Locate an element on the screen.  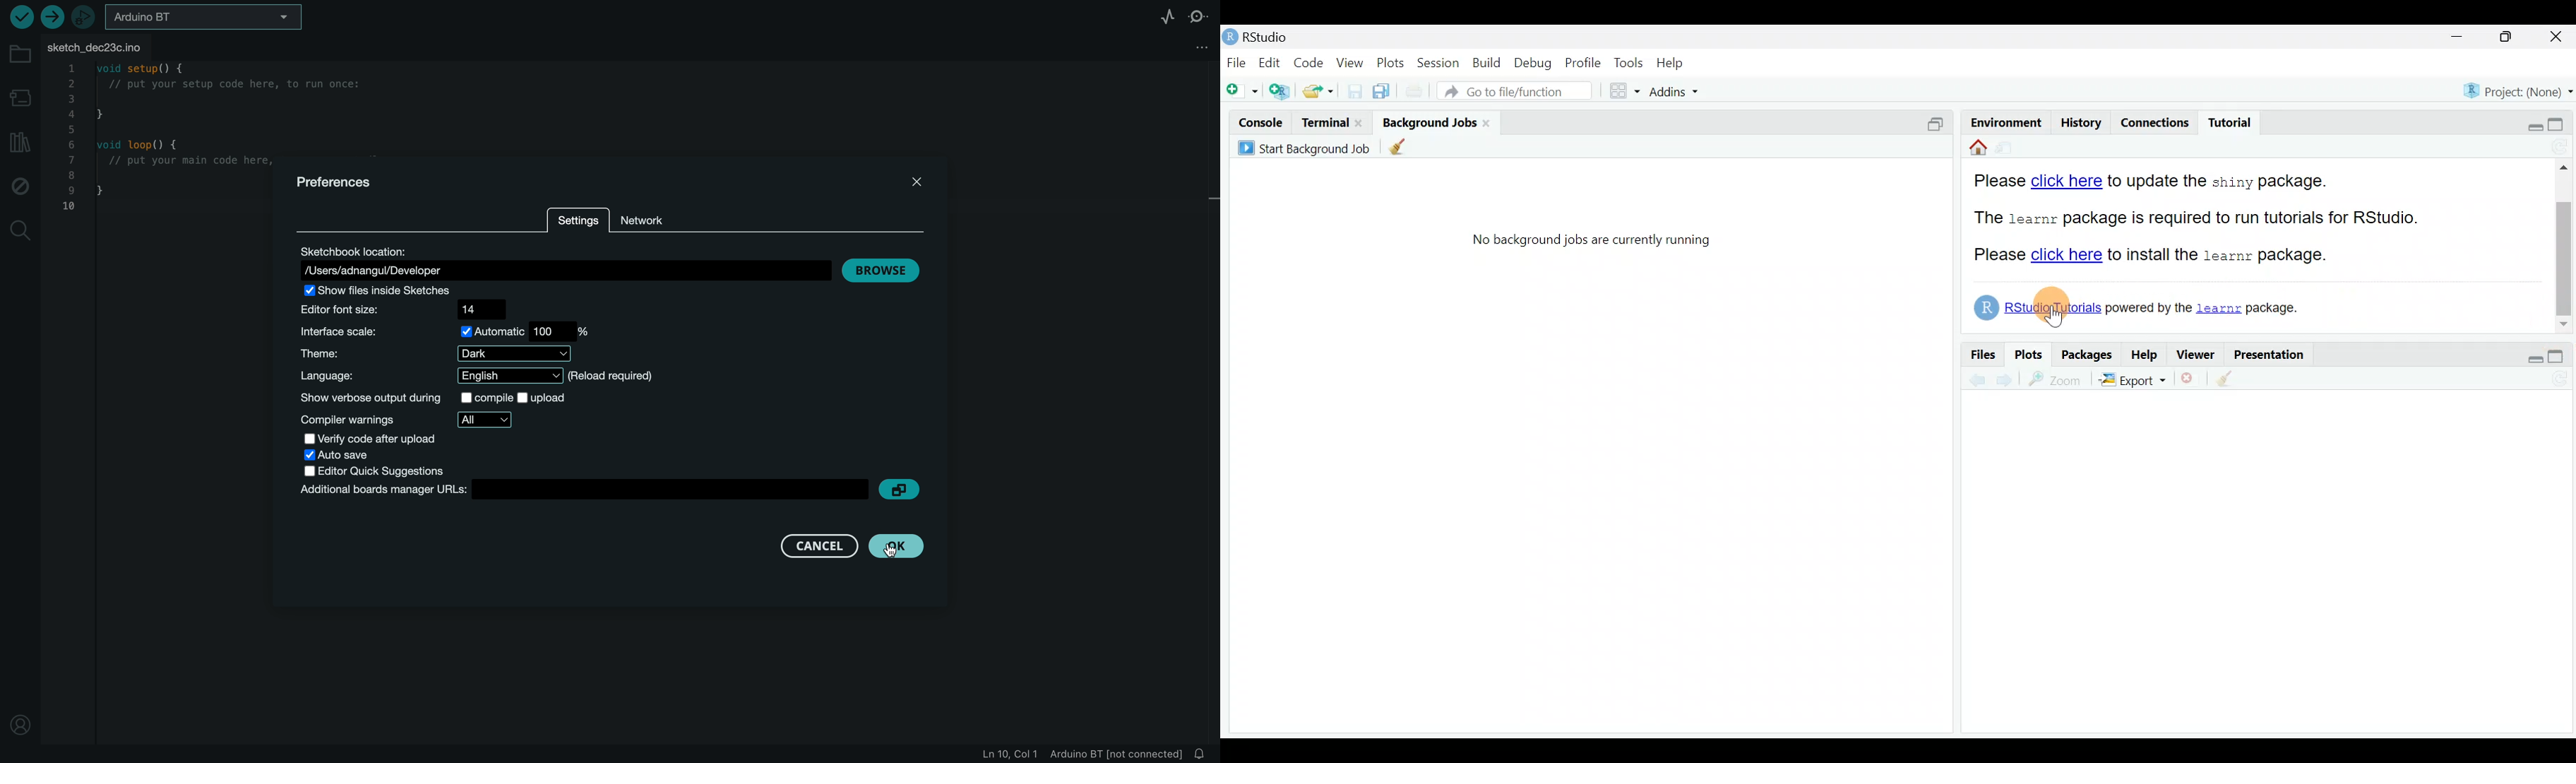
Console is located at coordinates (1262, 122).